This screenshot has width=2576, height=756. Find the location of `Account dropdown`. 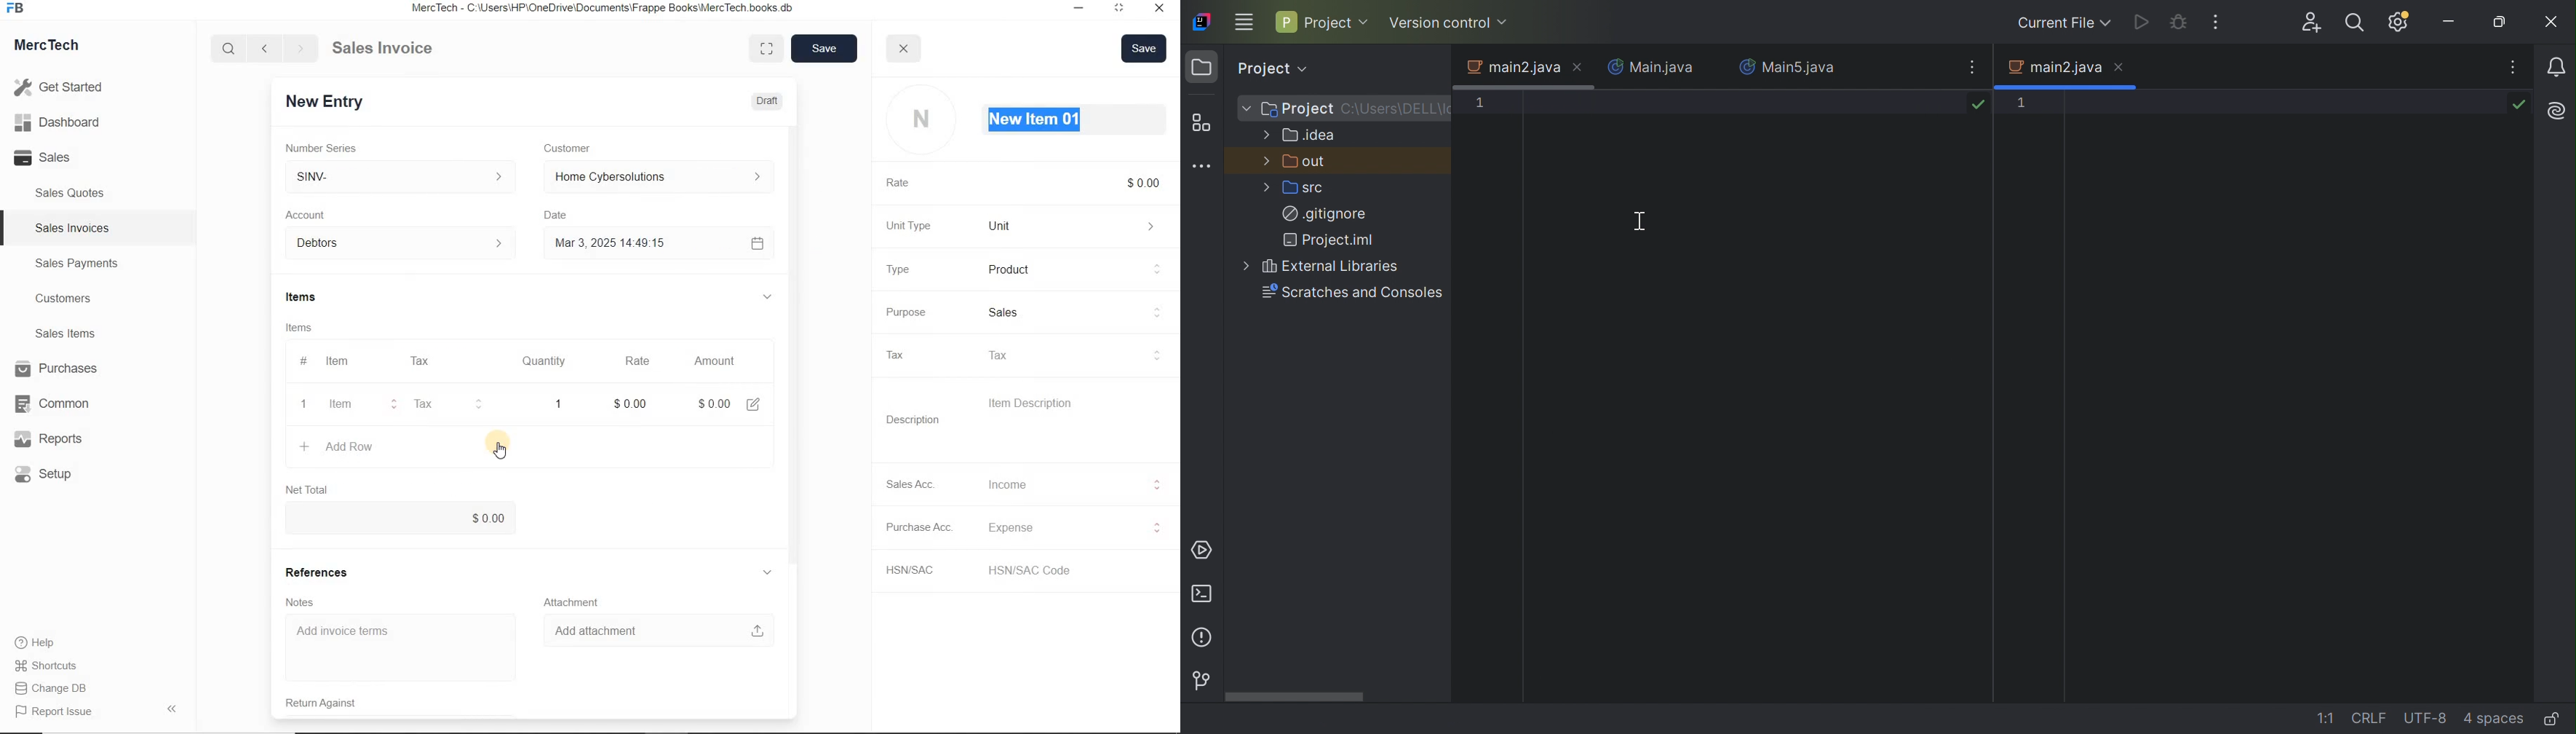

Account dropdown is located at coordinates (400, 244).